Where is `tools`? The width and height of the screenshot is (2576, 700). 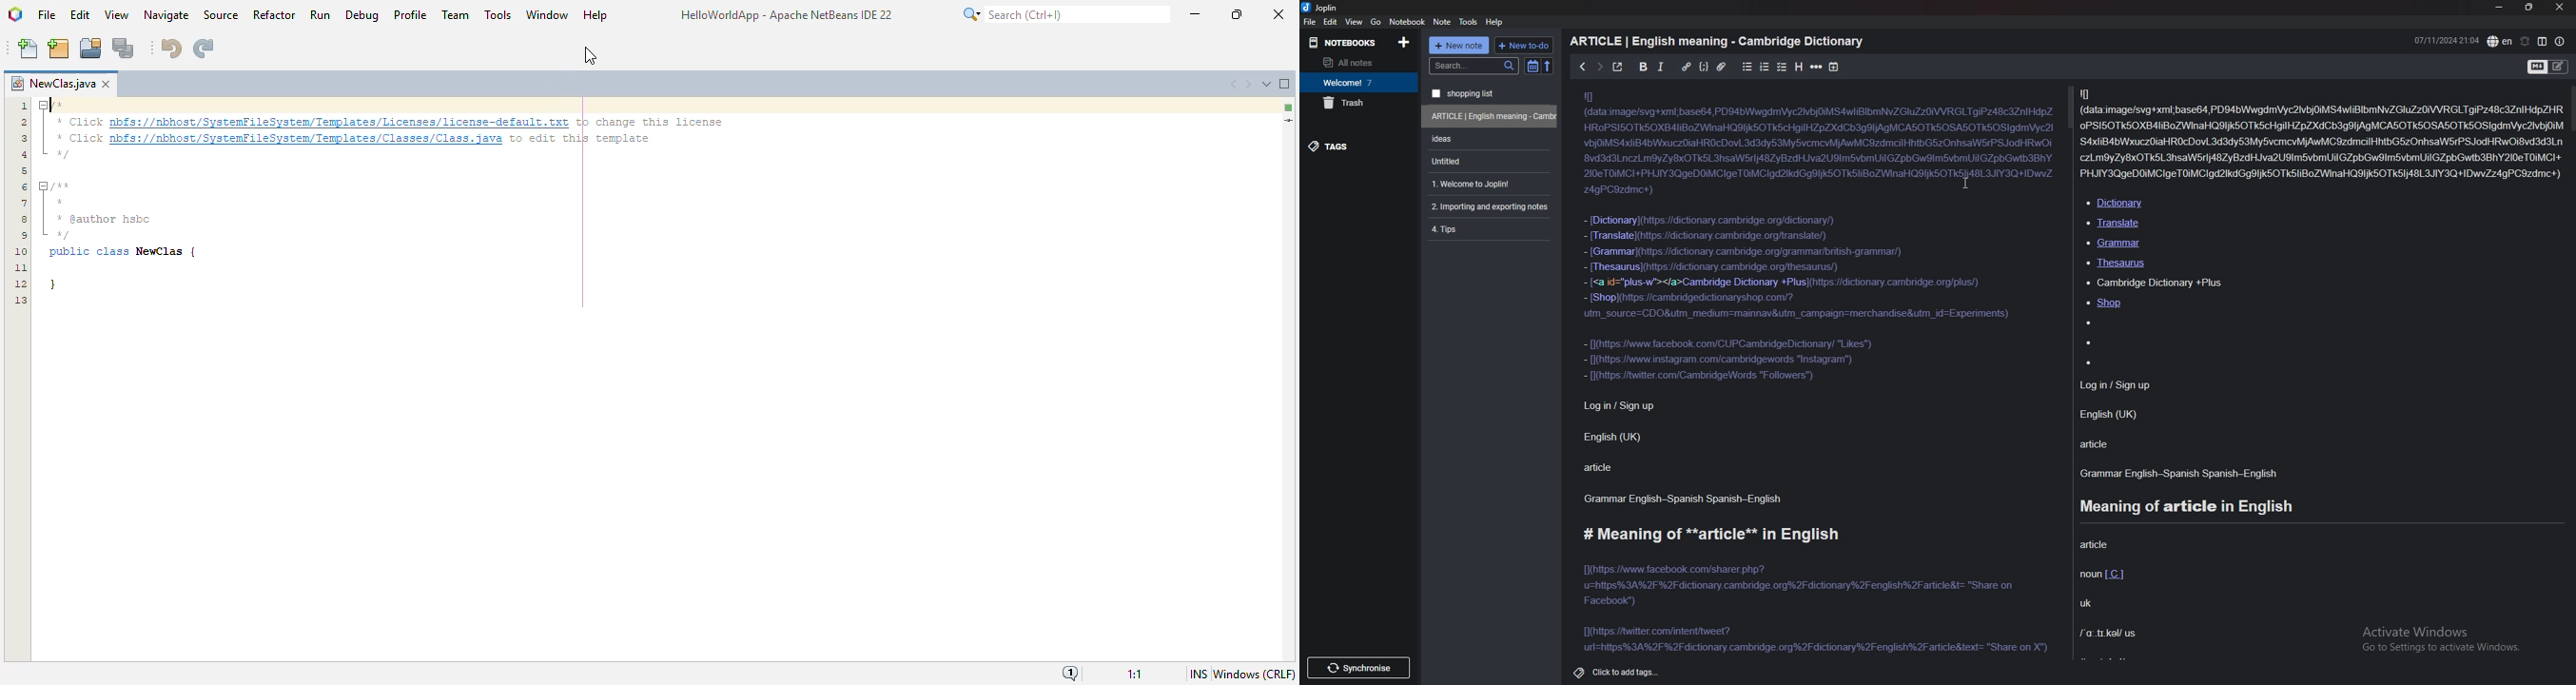 tools is located at coordinates (1468, 22).